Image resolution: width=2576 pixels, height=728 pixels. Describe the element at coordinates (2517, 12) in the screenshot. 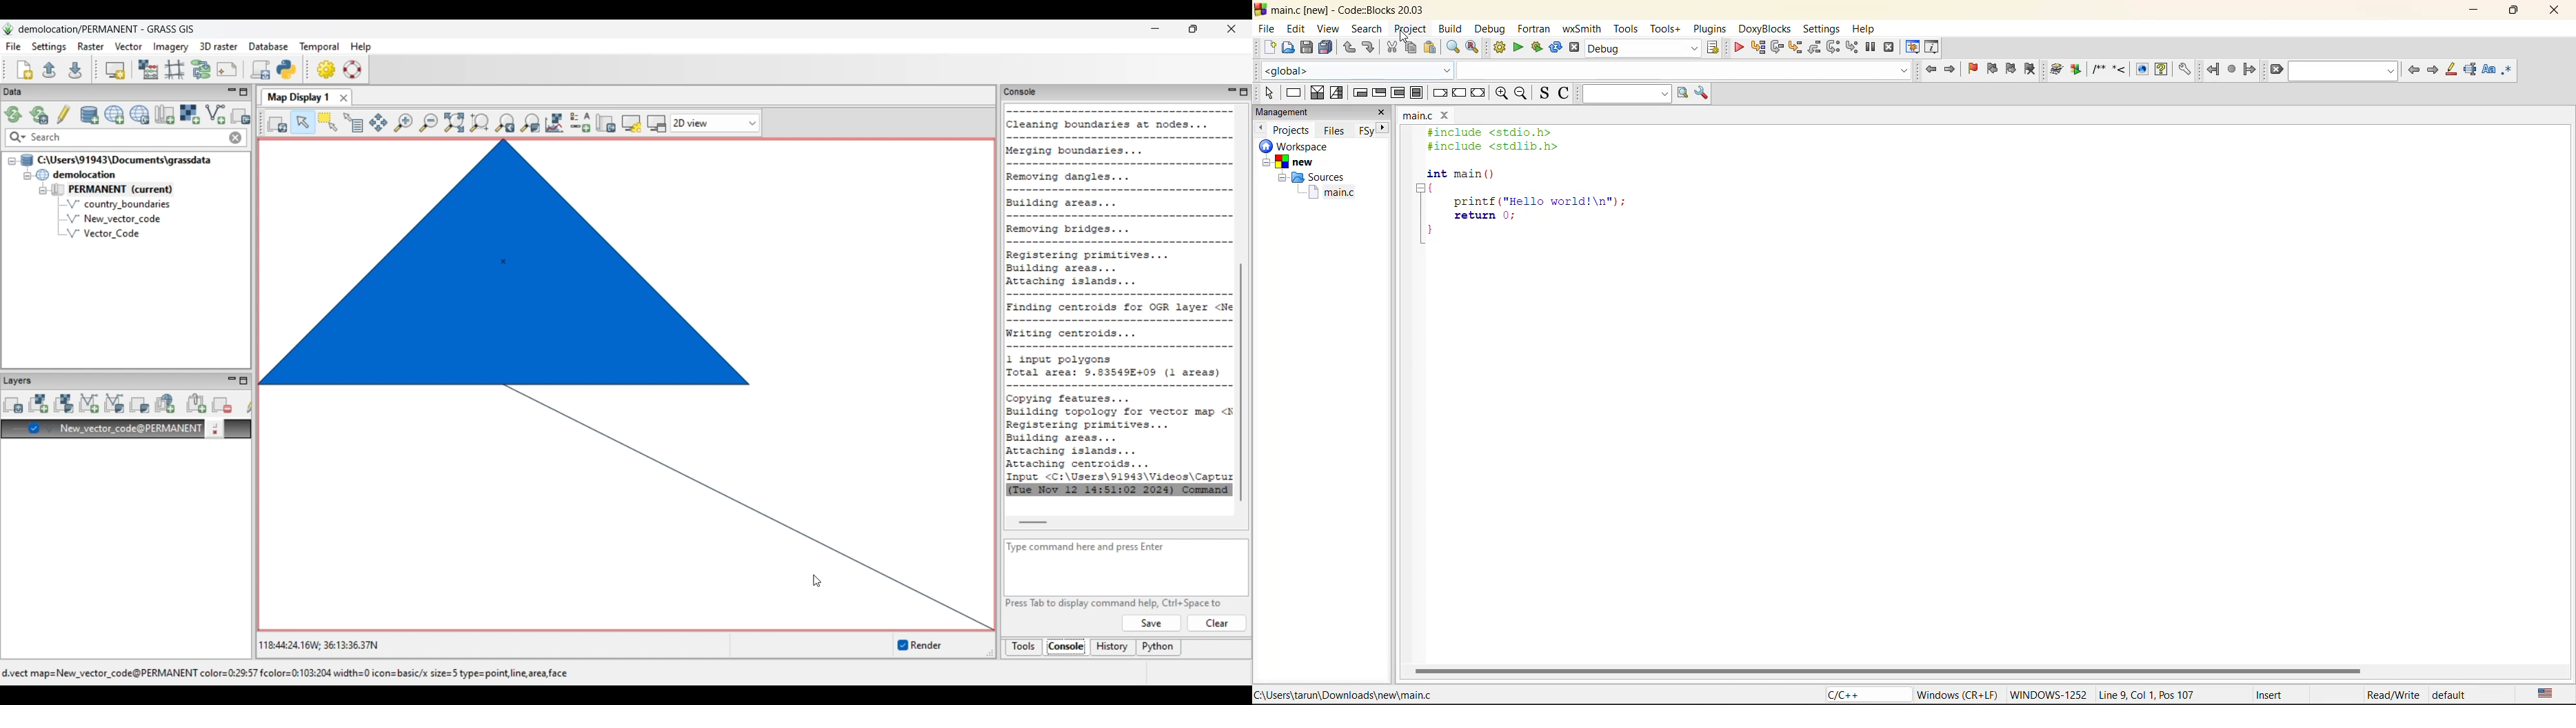

I see `maximize` at that location.